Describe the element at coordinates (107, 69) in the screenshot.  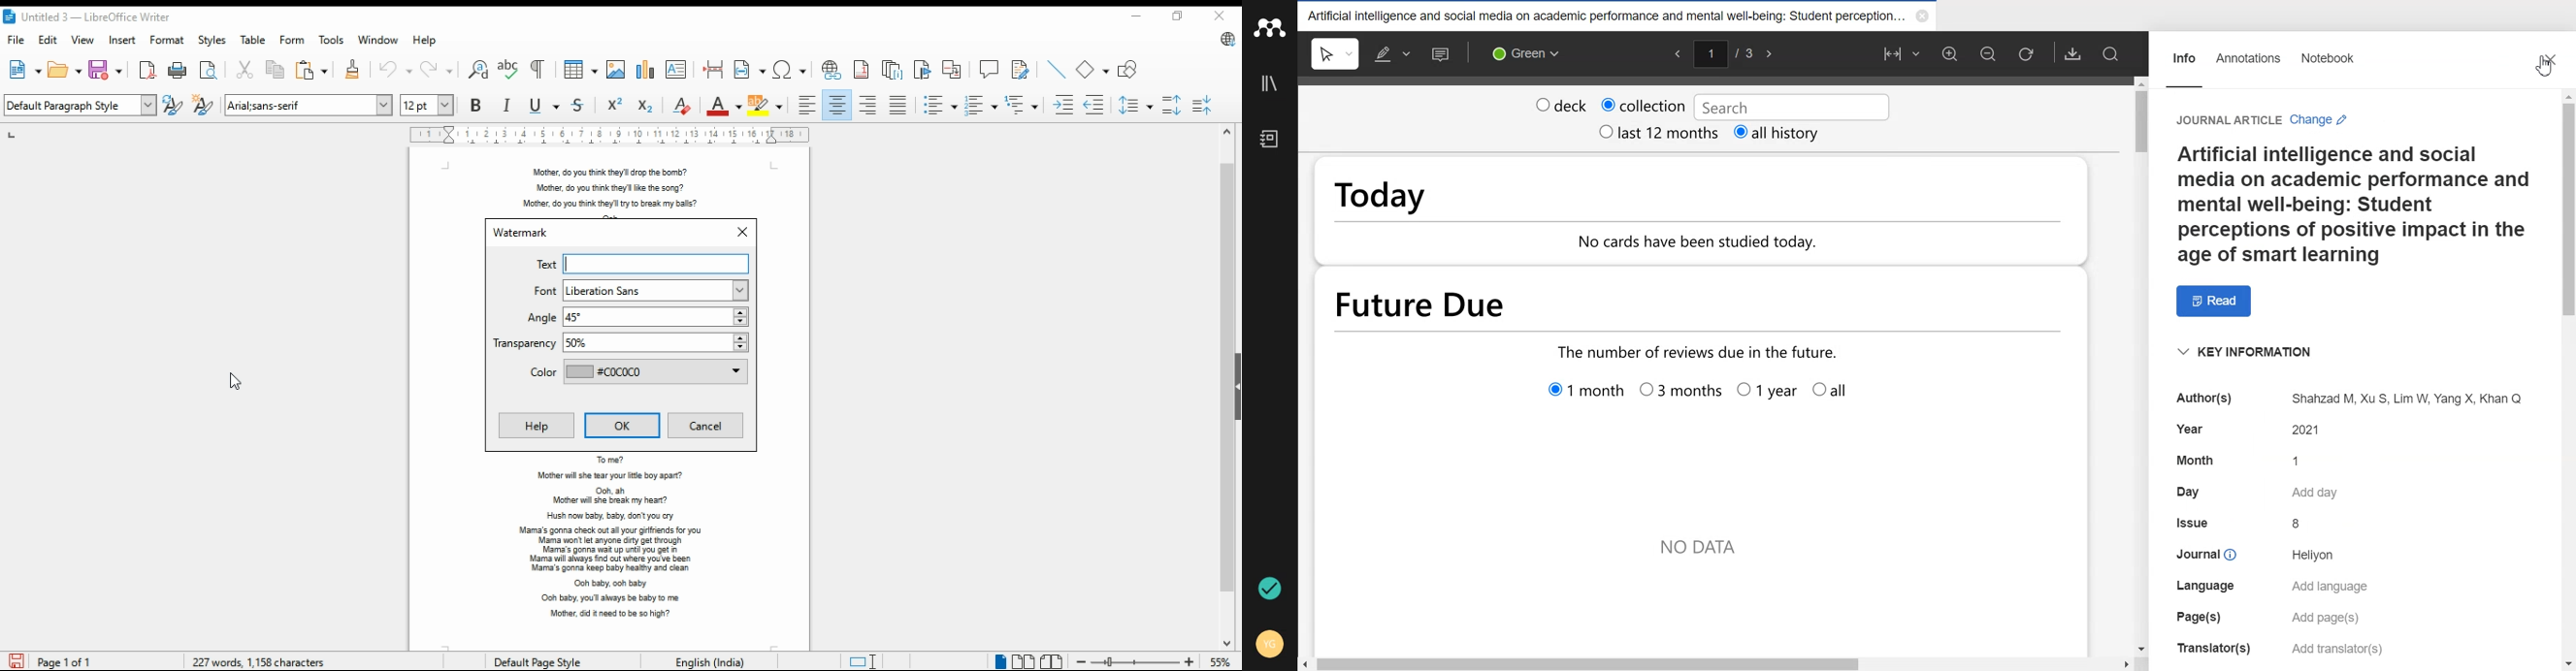
I see `save` at that location.